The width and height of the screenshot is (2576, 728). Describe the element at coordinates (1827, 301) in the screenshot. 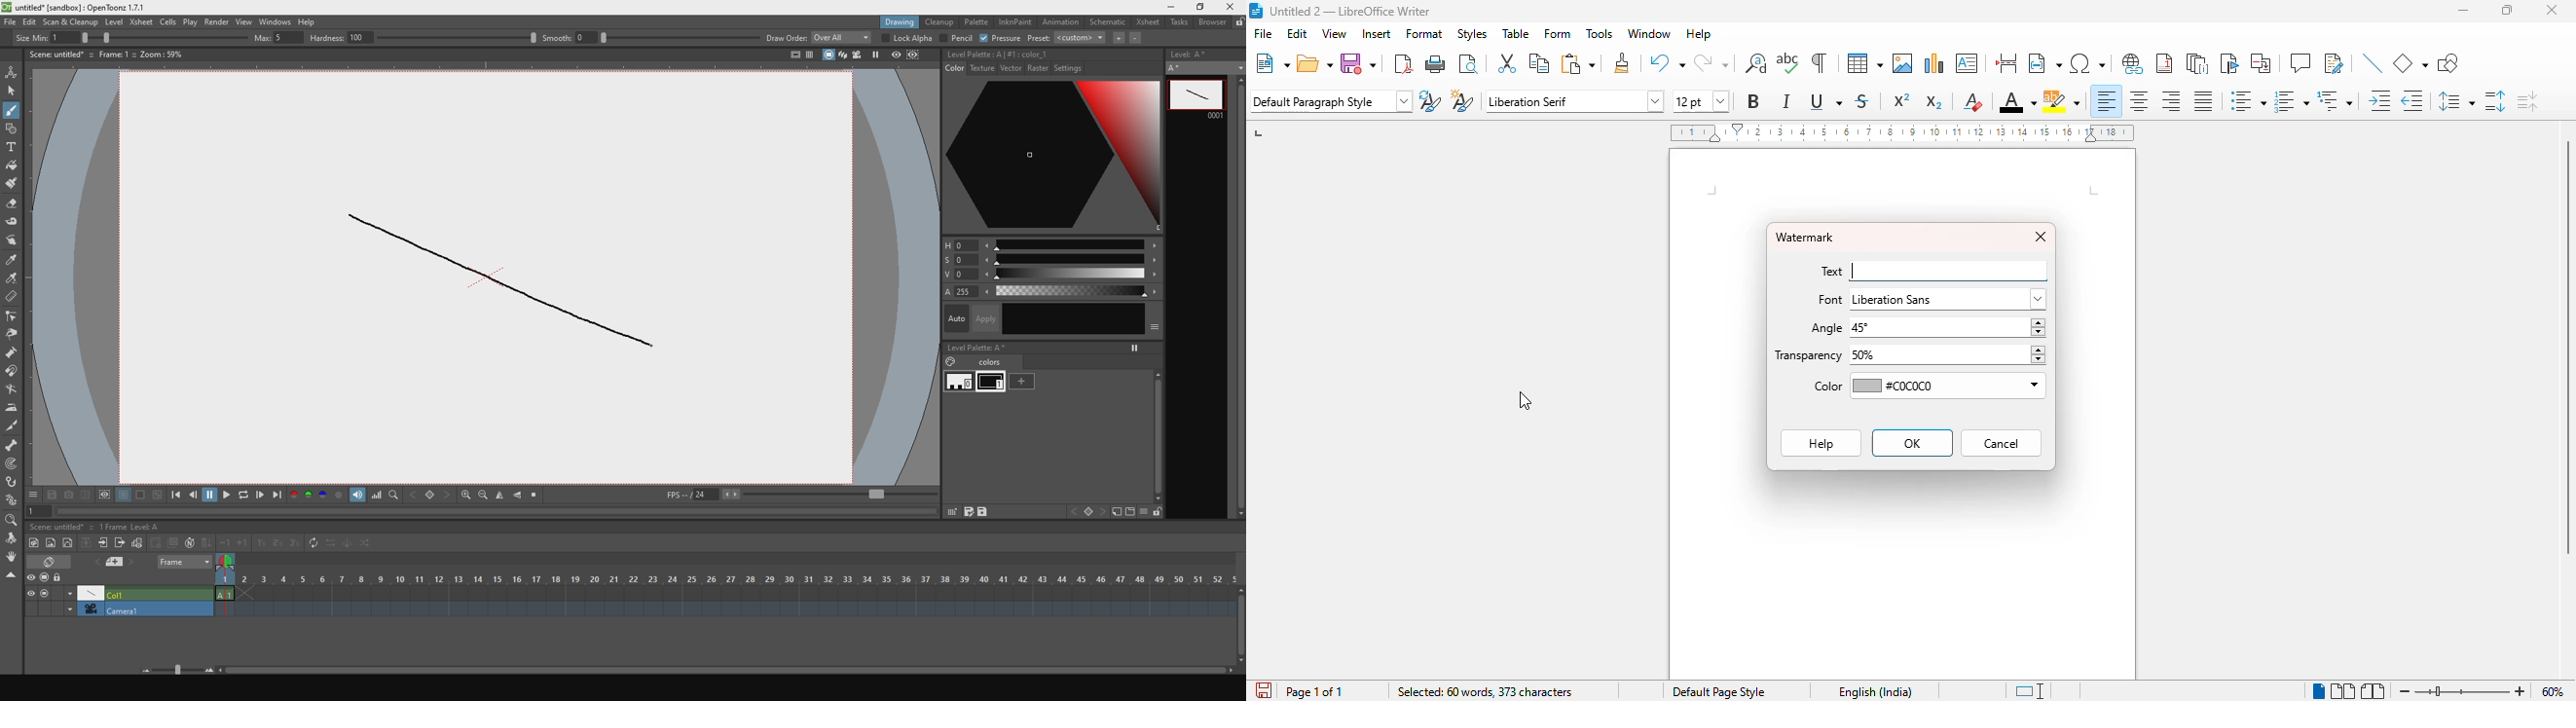

I see `Font` at that location.